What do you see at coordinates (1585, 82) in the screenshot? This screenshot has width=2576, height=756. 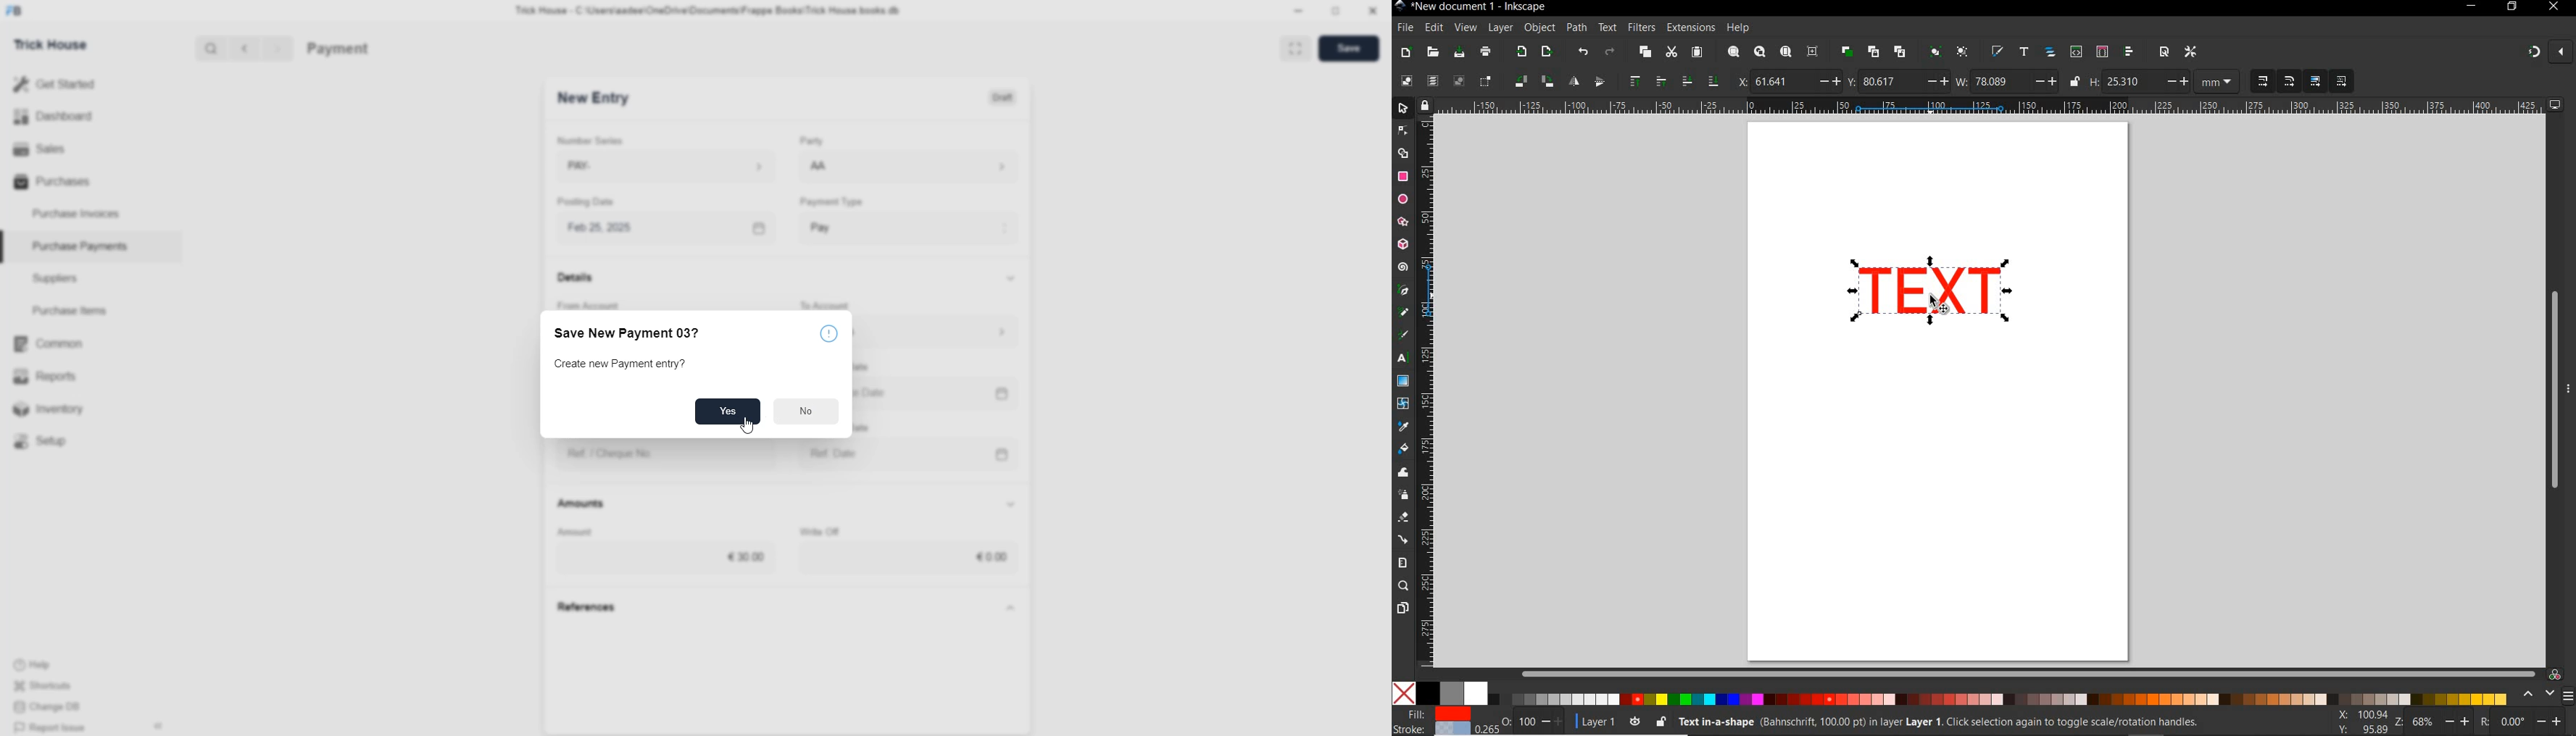 I see `object flip` at bounding box center [1585, 82].